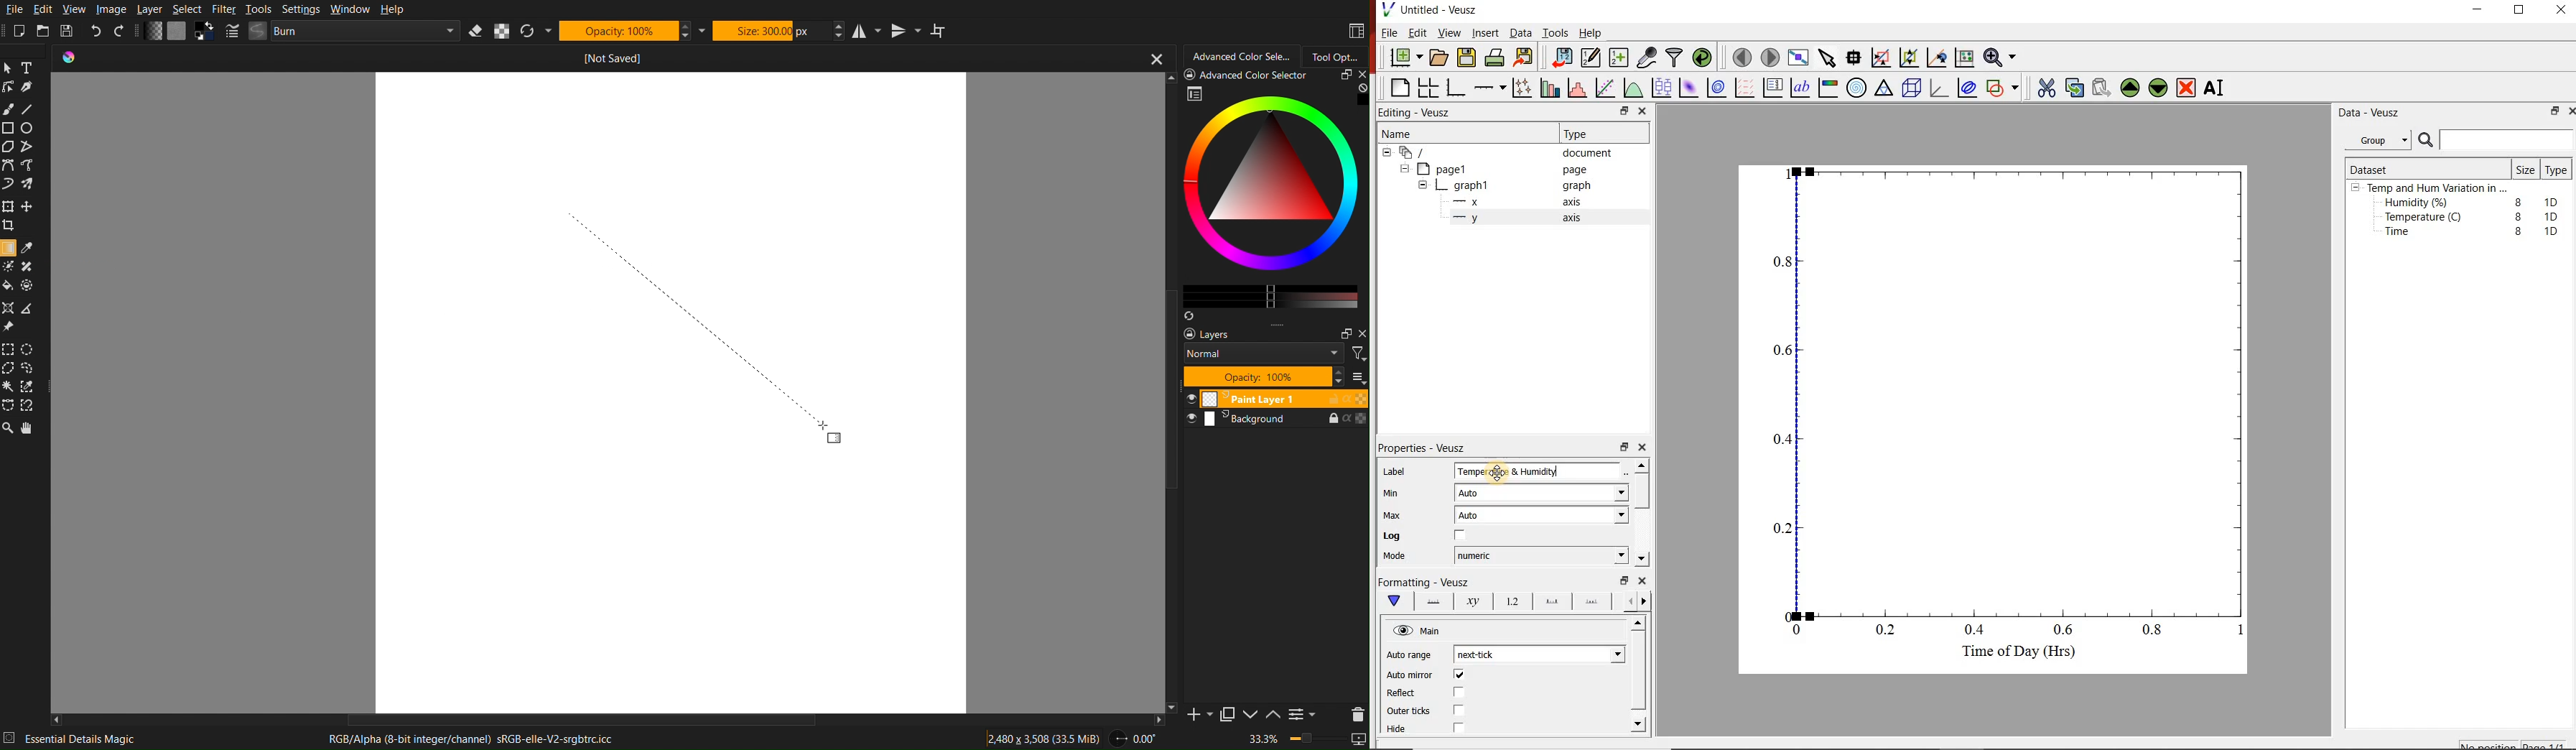 This screenshot has height=756, width=2576. What do you see at coordinates (1476, 494) in the screenshot?
I see `Auto` at bounding box center [1476, 494].